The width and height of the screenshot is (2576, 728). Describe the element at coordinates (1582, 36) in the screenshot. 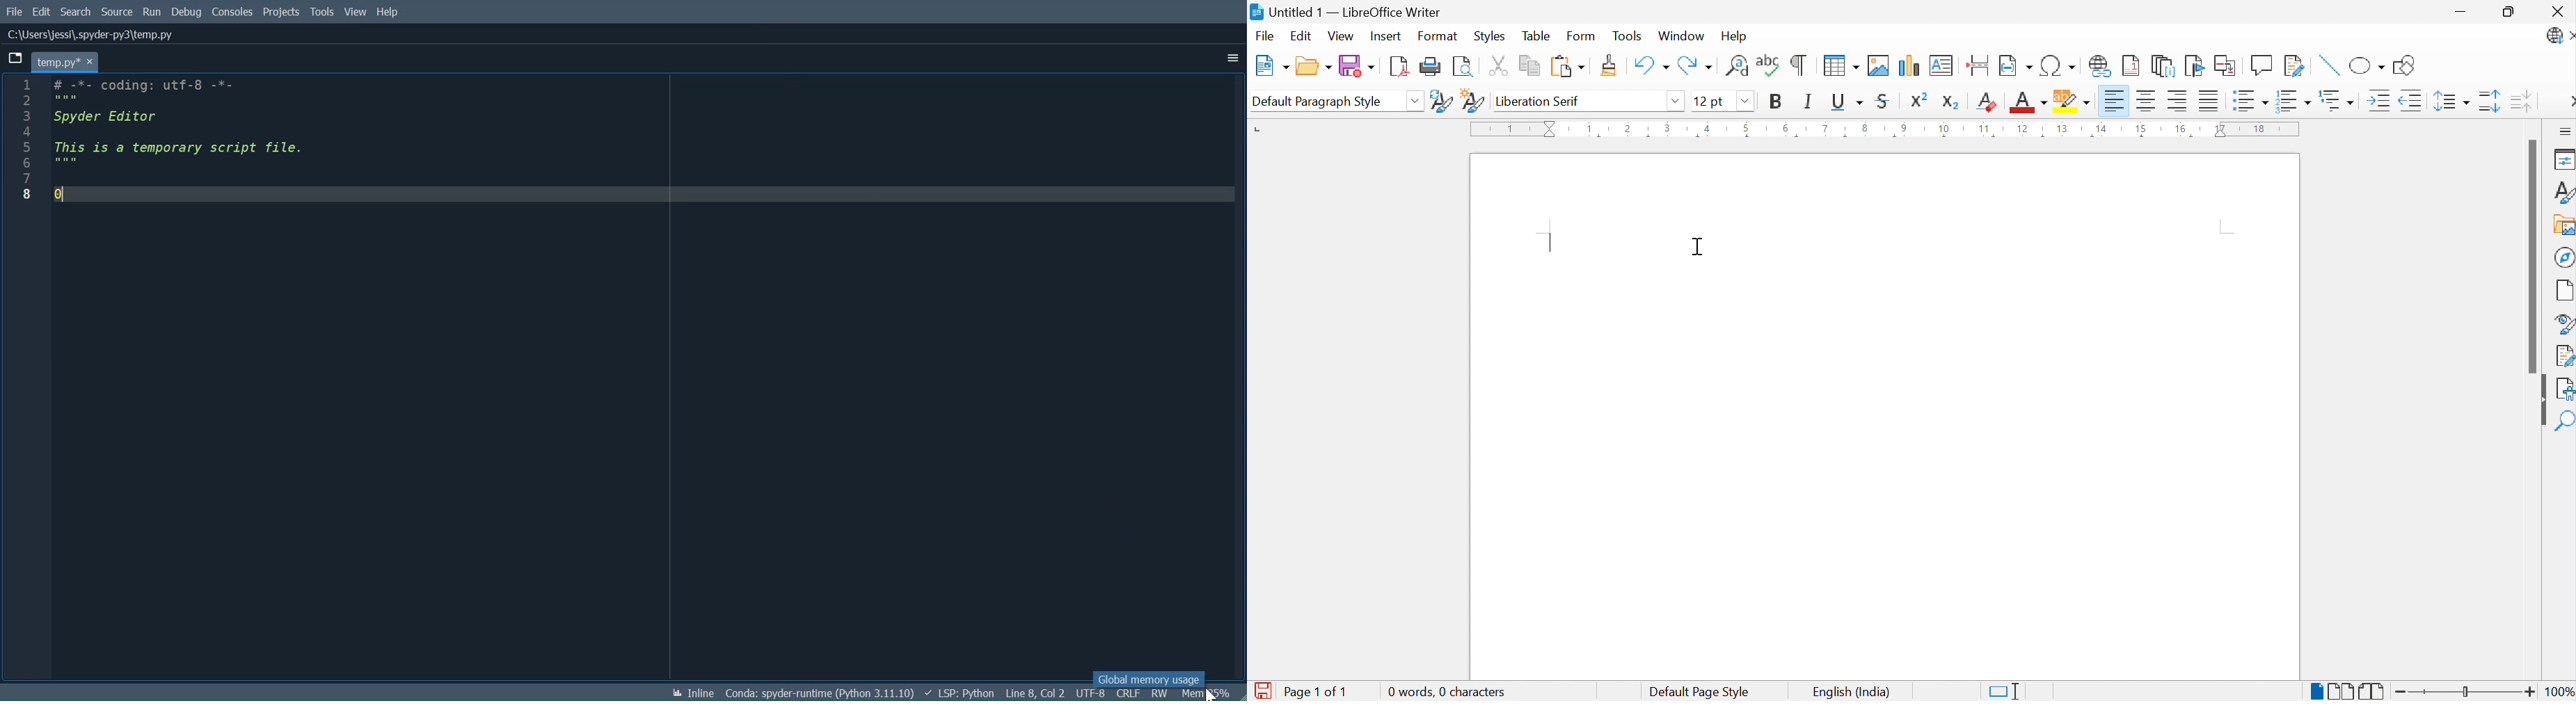

I see `Form` at that location.